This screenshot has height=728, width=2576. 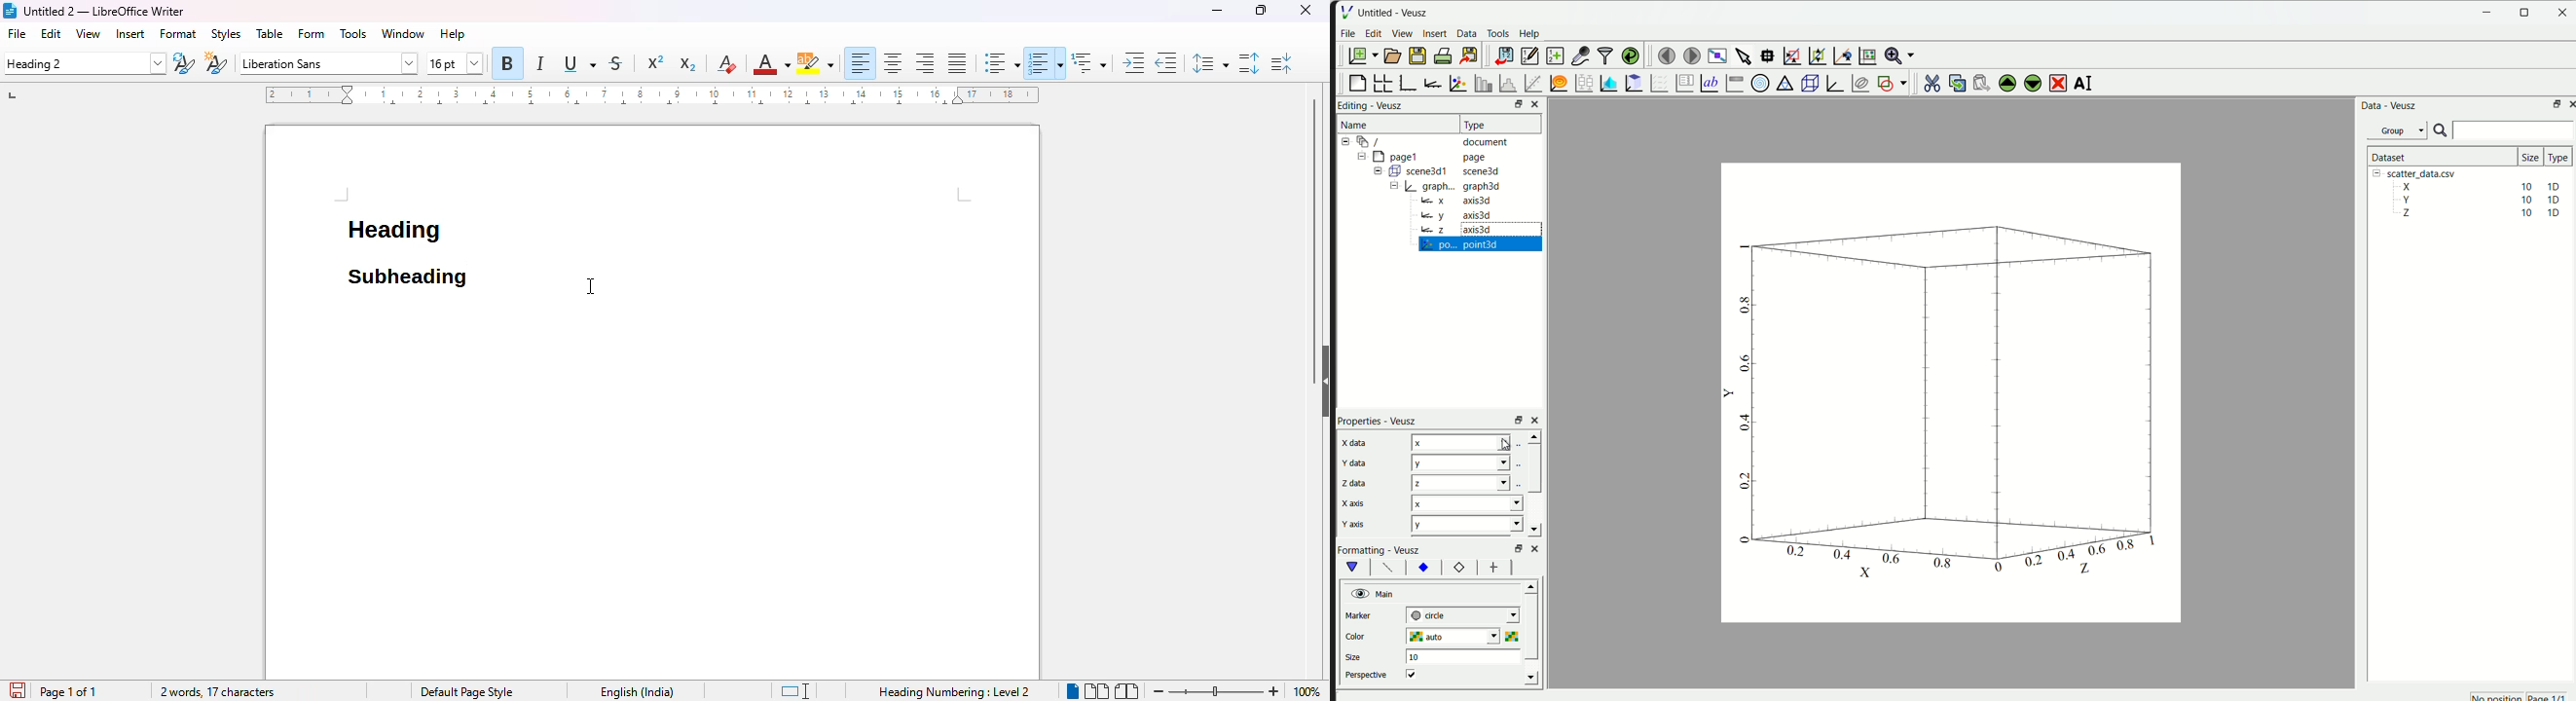 What do you see at coordinates (1453, 230) in the screenshot?
I see `Bz  axis3d` at bounding box center [1453, 230].